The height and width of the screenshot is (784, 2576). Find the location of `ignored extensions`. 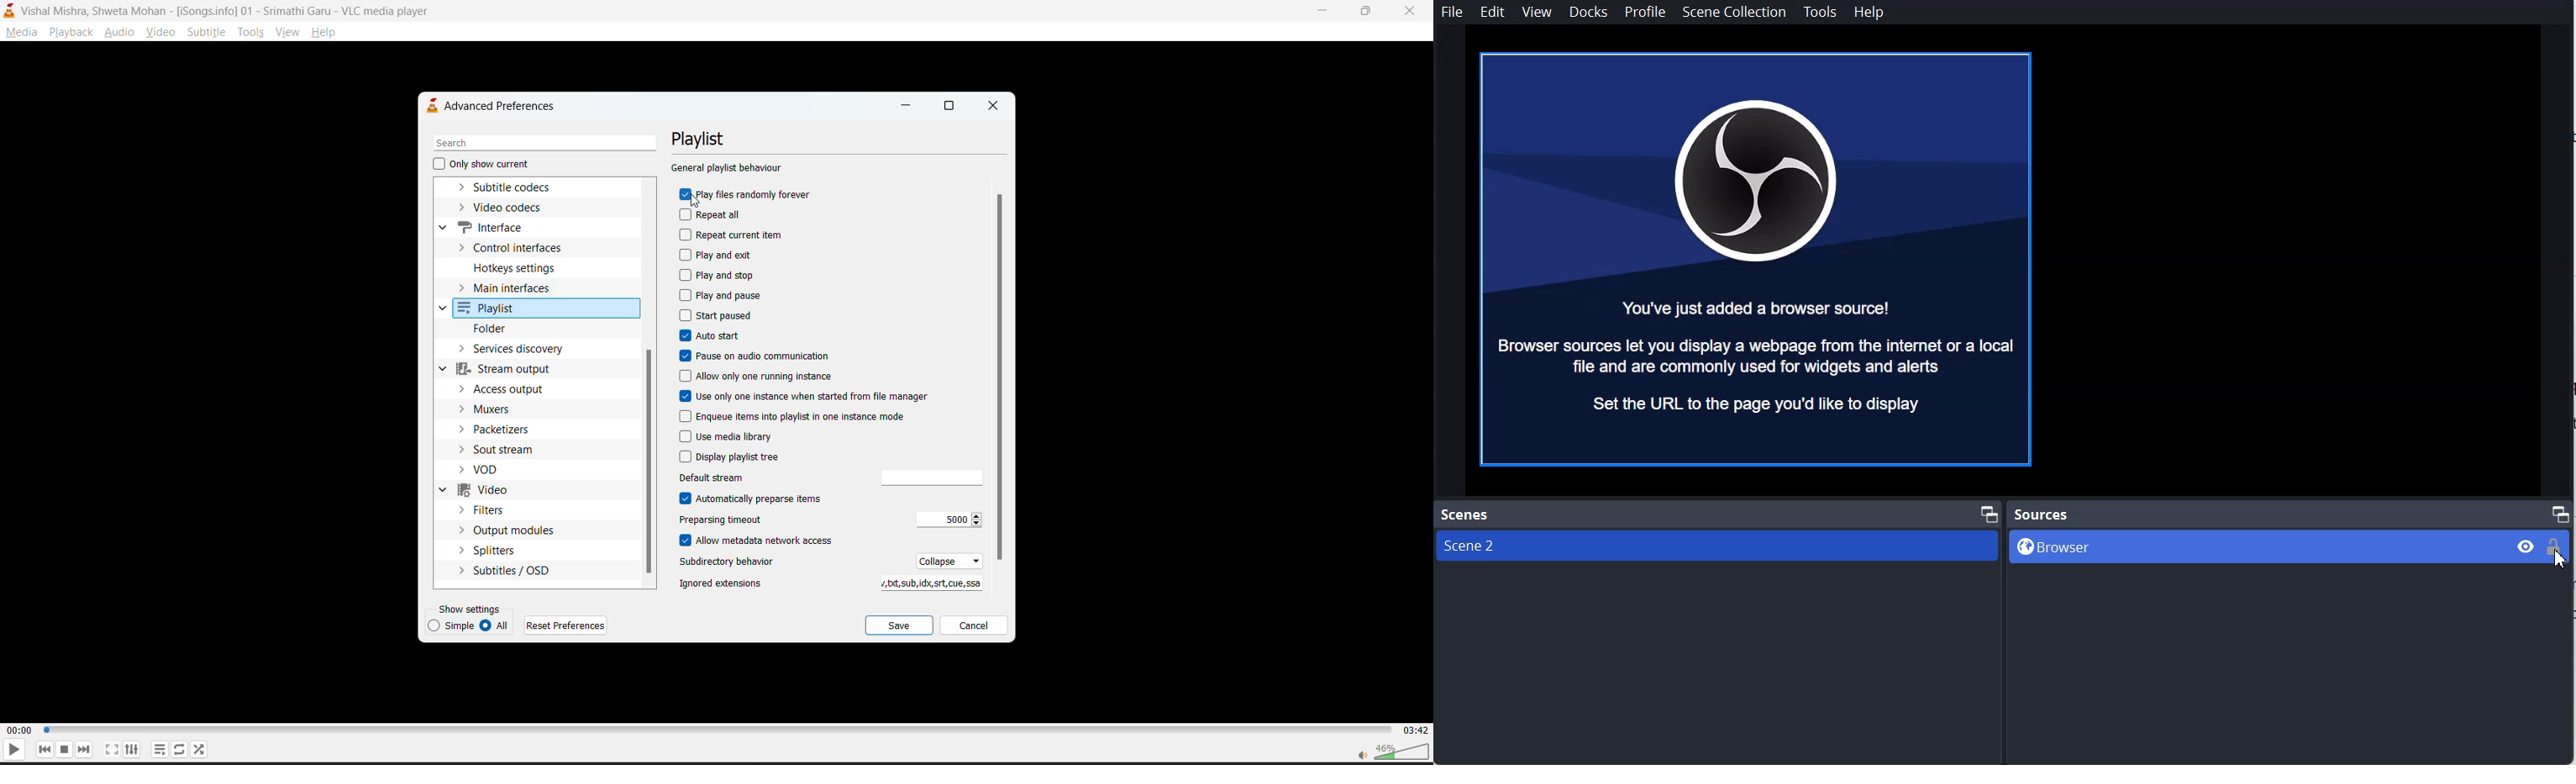

ignored extensions is located at coordinates (830, 586).